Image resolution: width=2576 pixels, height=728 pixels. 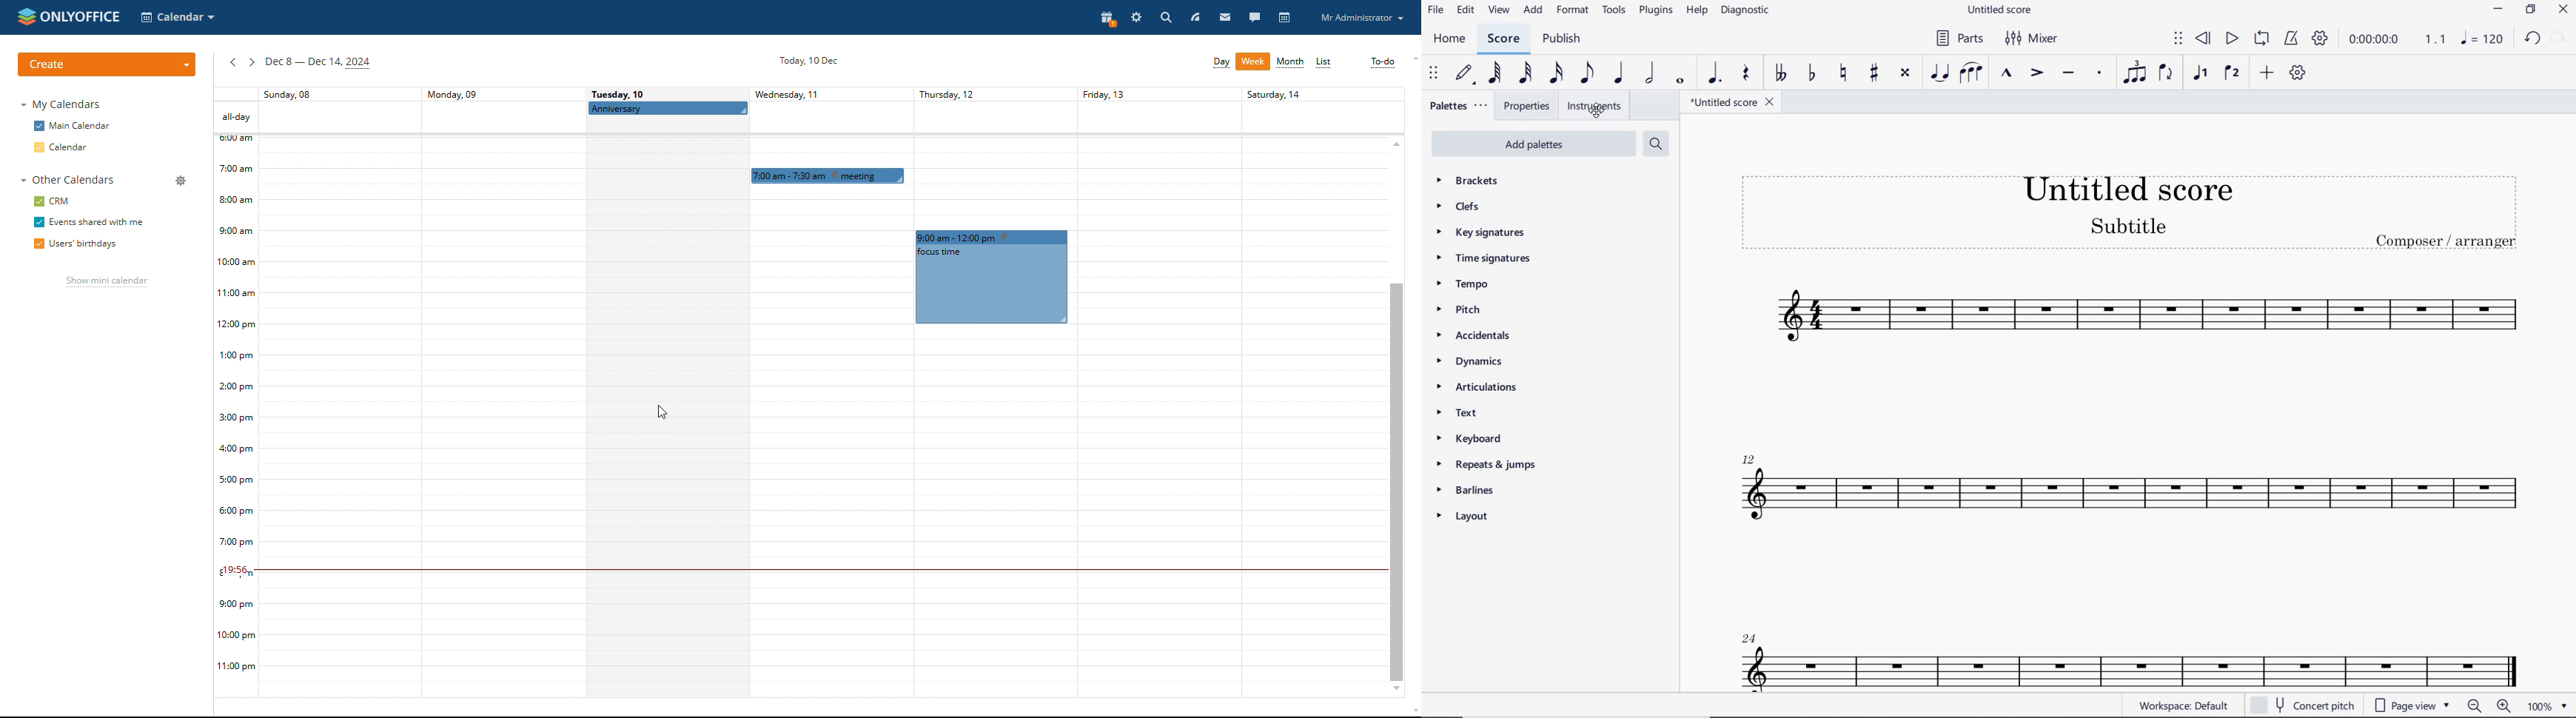 What do you see at coordinates (2200, 74) in the screenshot?
I see `VOICE 1` at bounding box center [2200, 74].